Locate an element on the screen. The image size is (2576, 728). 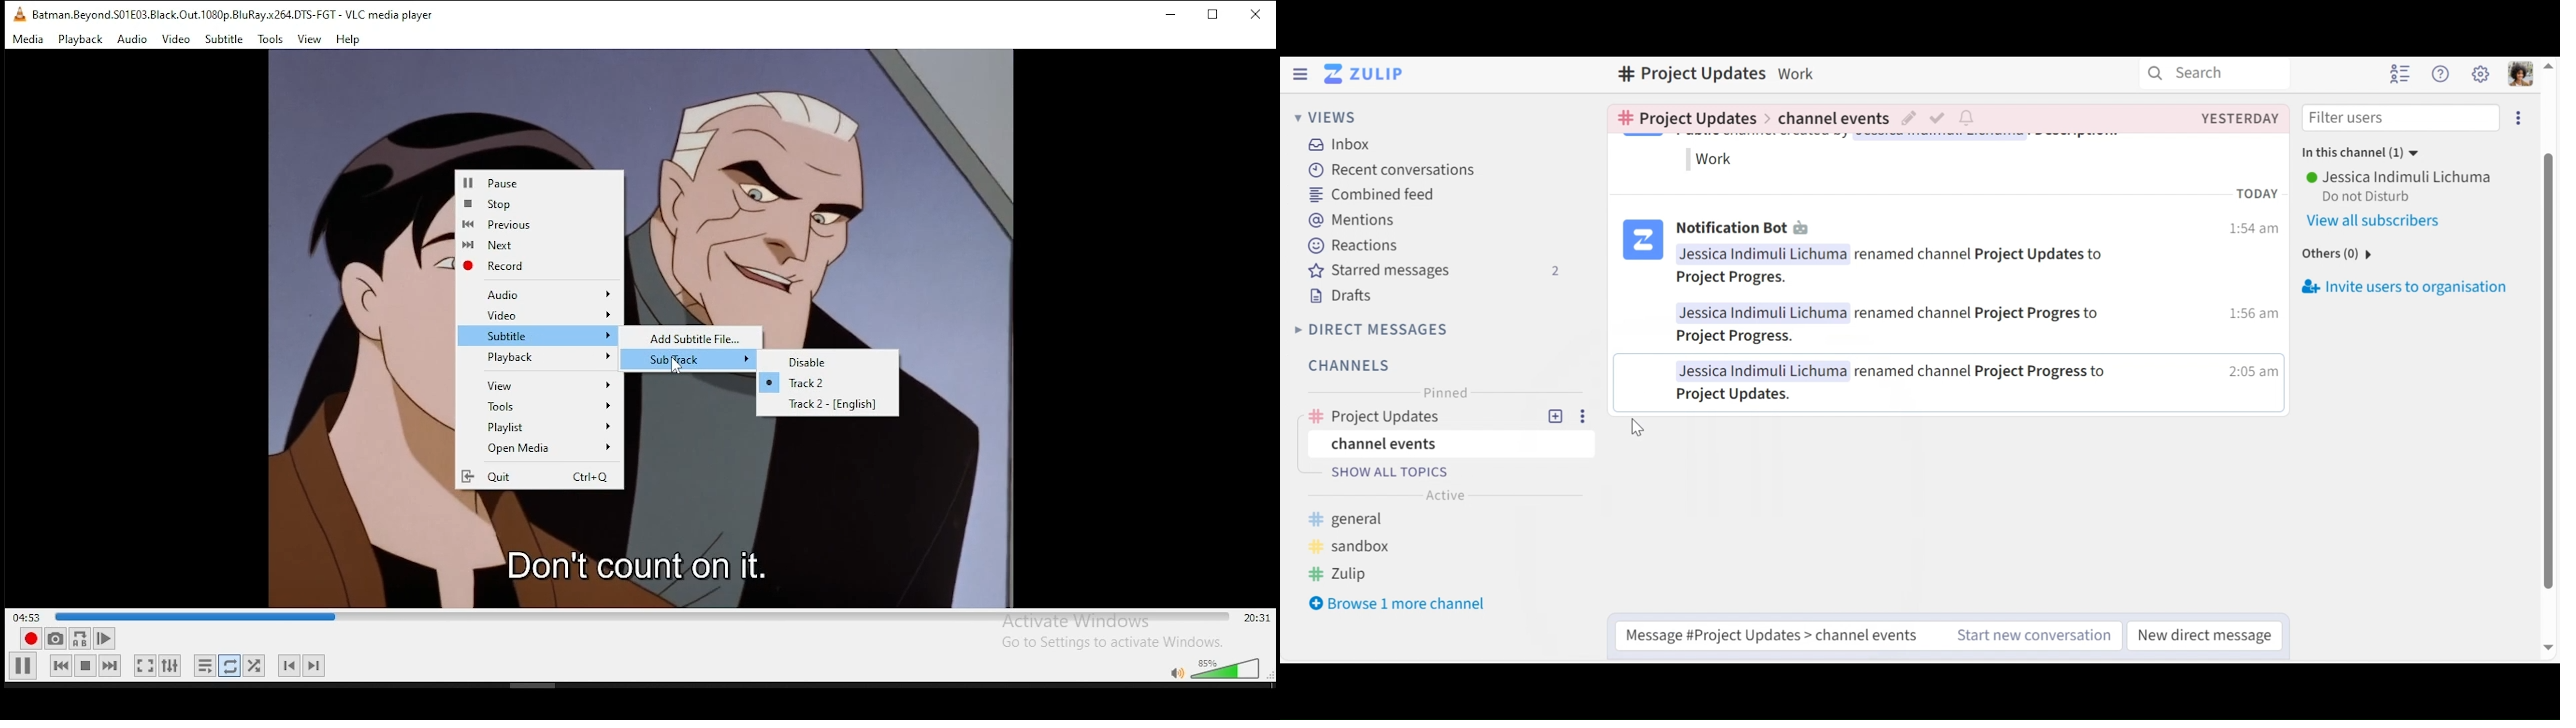
Playback is located at coordinates (81, 40).